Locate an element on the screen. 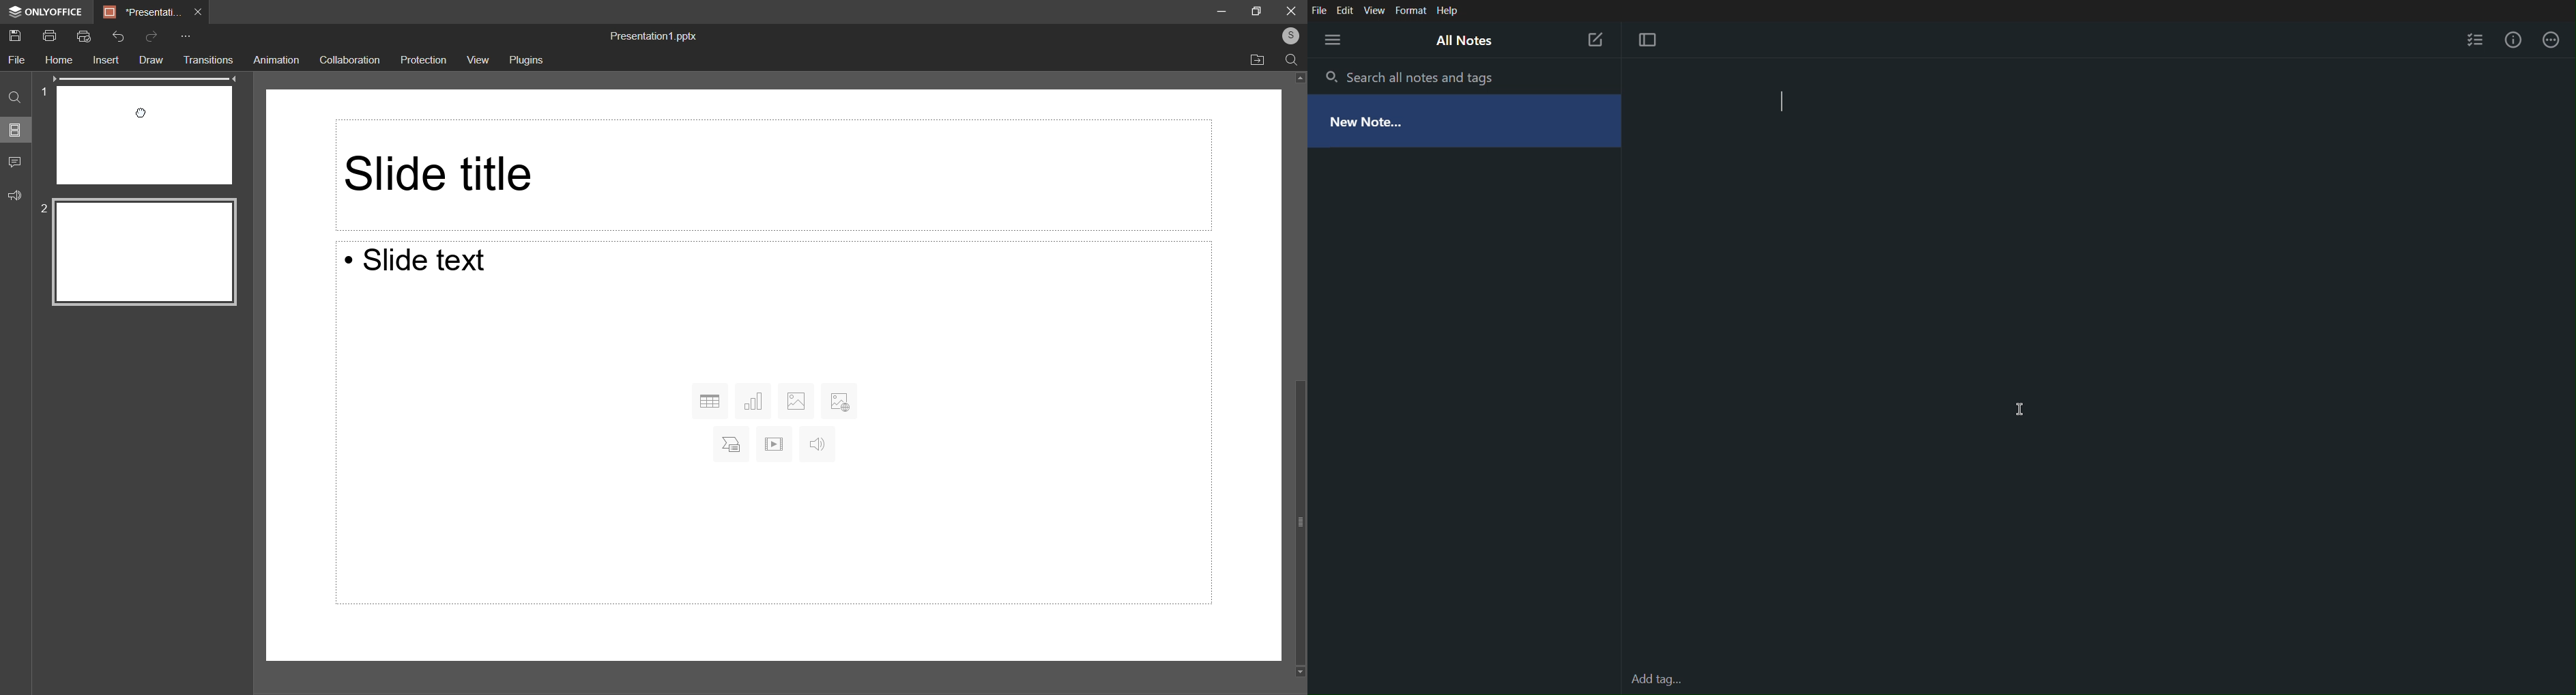 The width and height of the screenshot is (2576, 700). Slide  is located at coordinates (144, 134).